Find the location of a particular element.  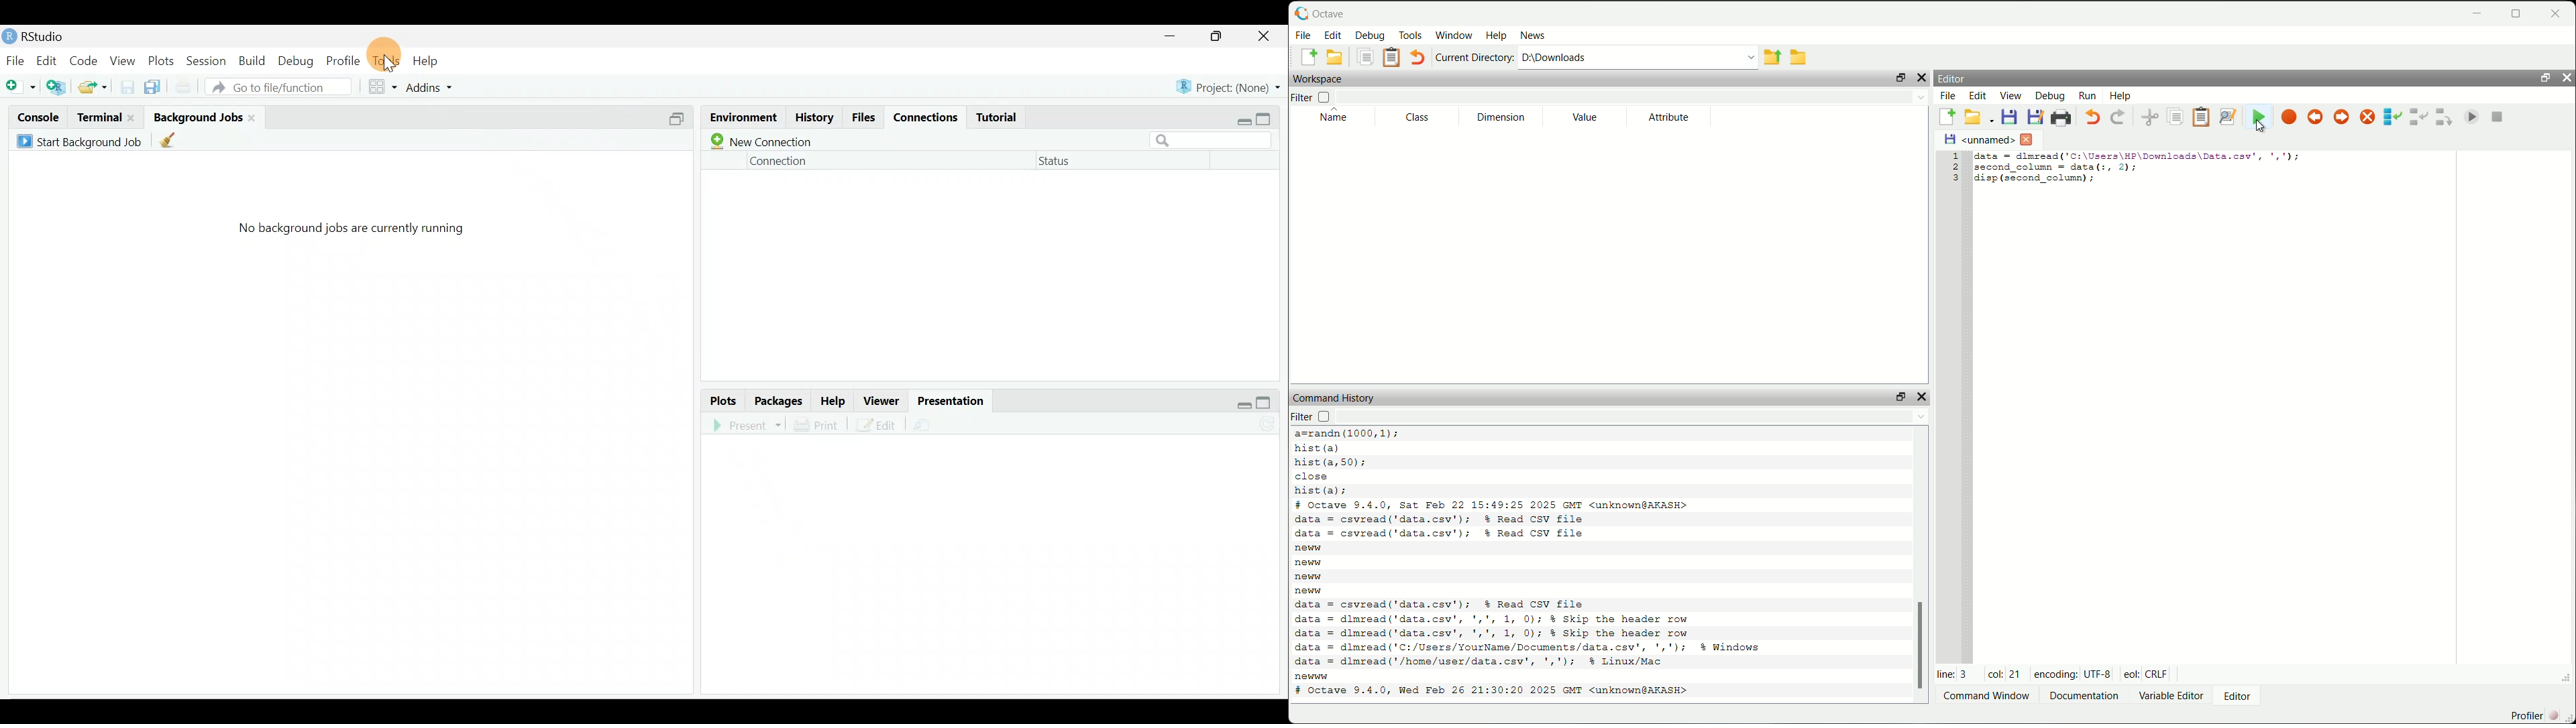

Session is located at coordinates (209, 62).